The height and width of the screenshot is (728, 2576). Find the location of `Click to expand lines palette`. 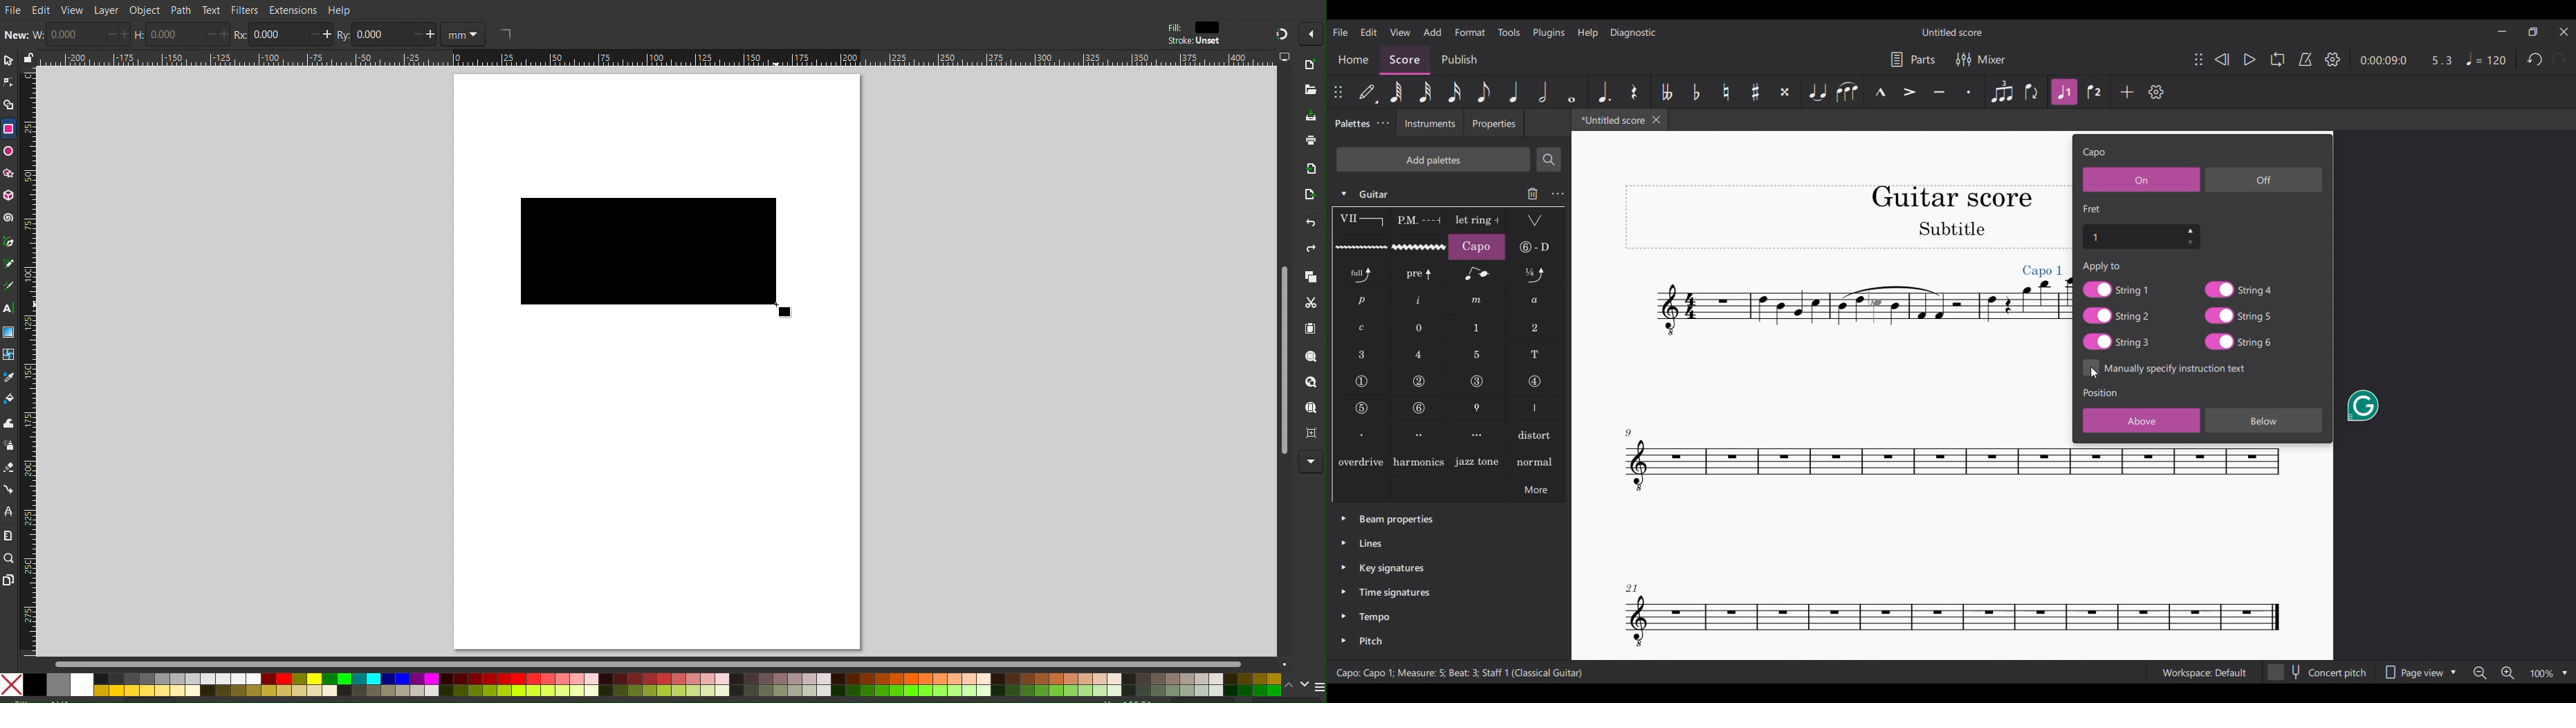

Click to expand lines palette is located at coordinates (1343, 543).